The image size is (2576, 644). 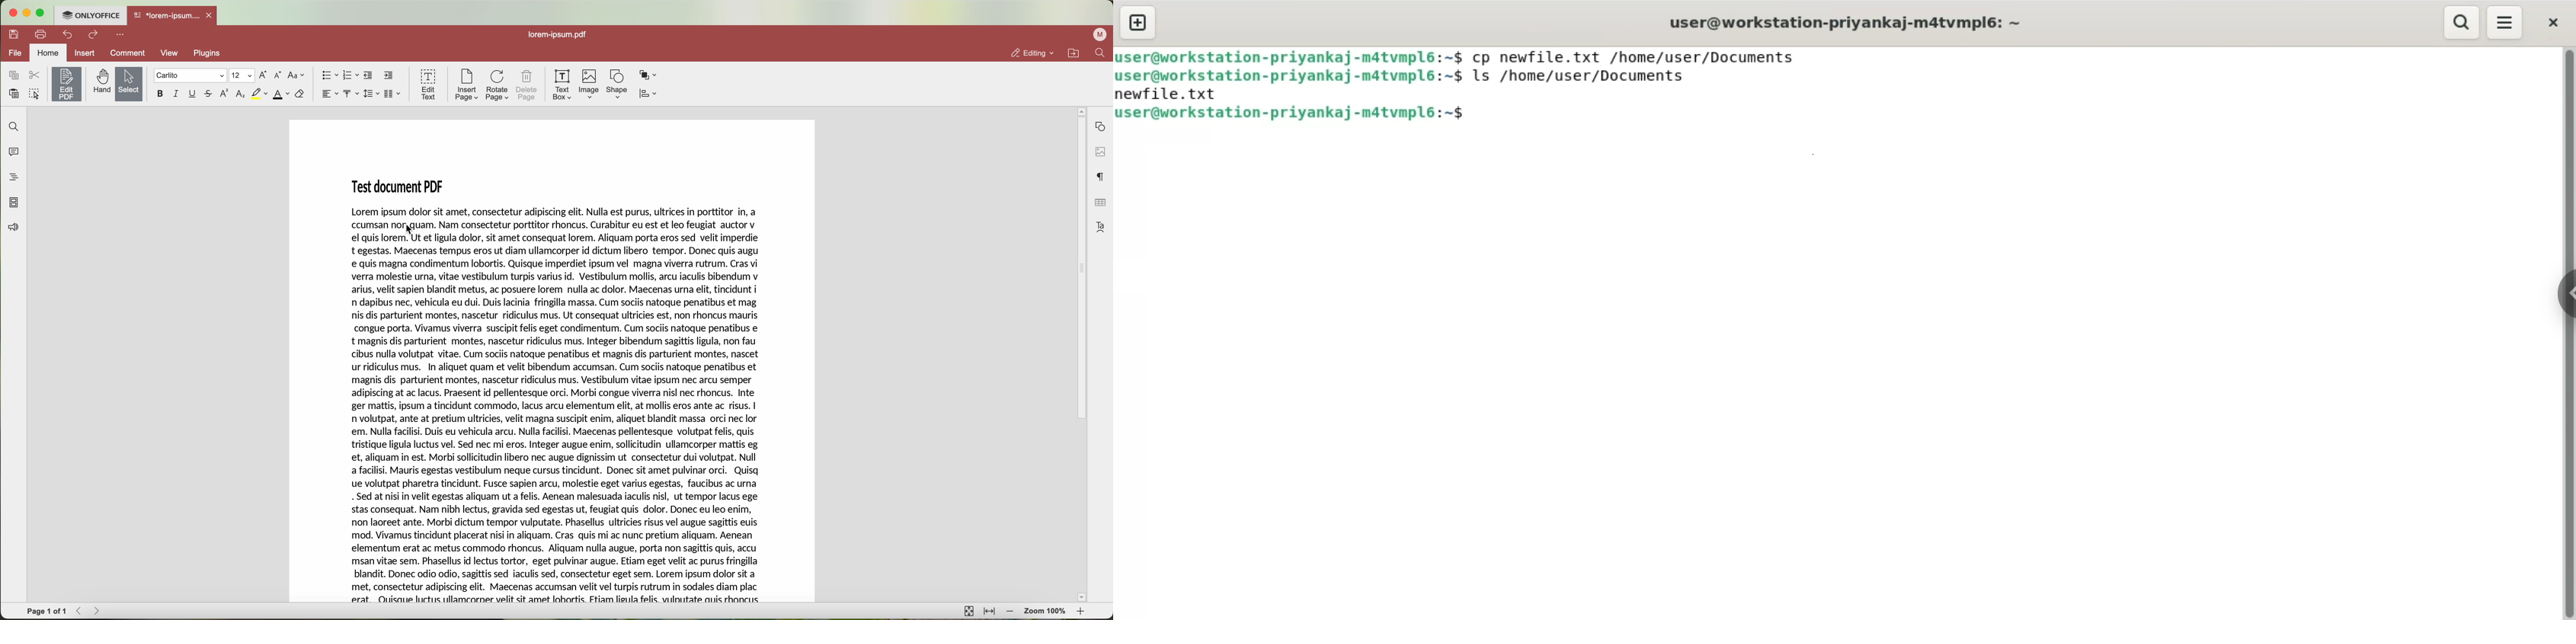 I want to click on paste, so click(x=15, y=93).